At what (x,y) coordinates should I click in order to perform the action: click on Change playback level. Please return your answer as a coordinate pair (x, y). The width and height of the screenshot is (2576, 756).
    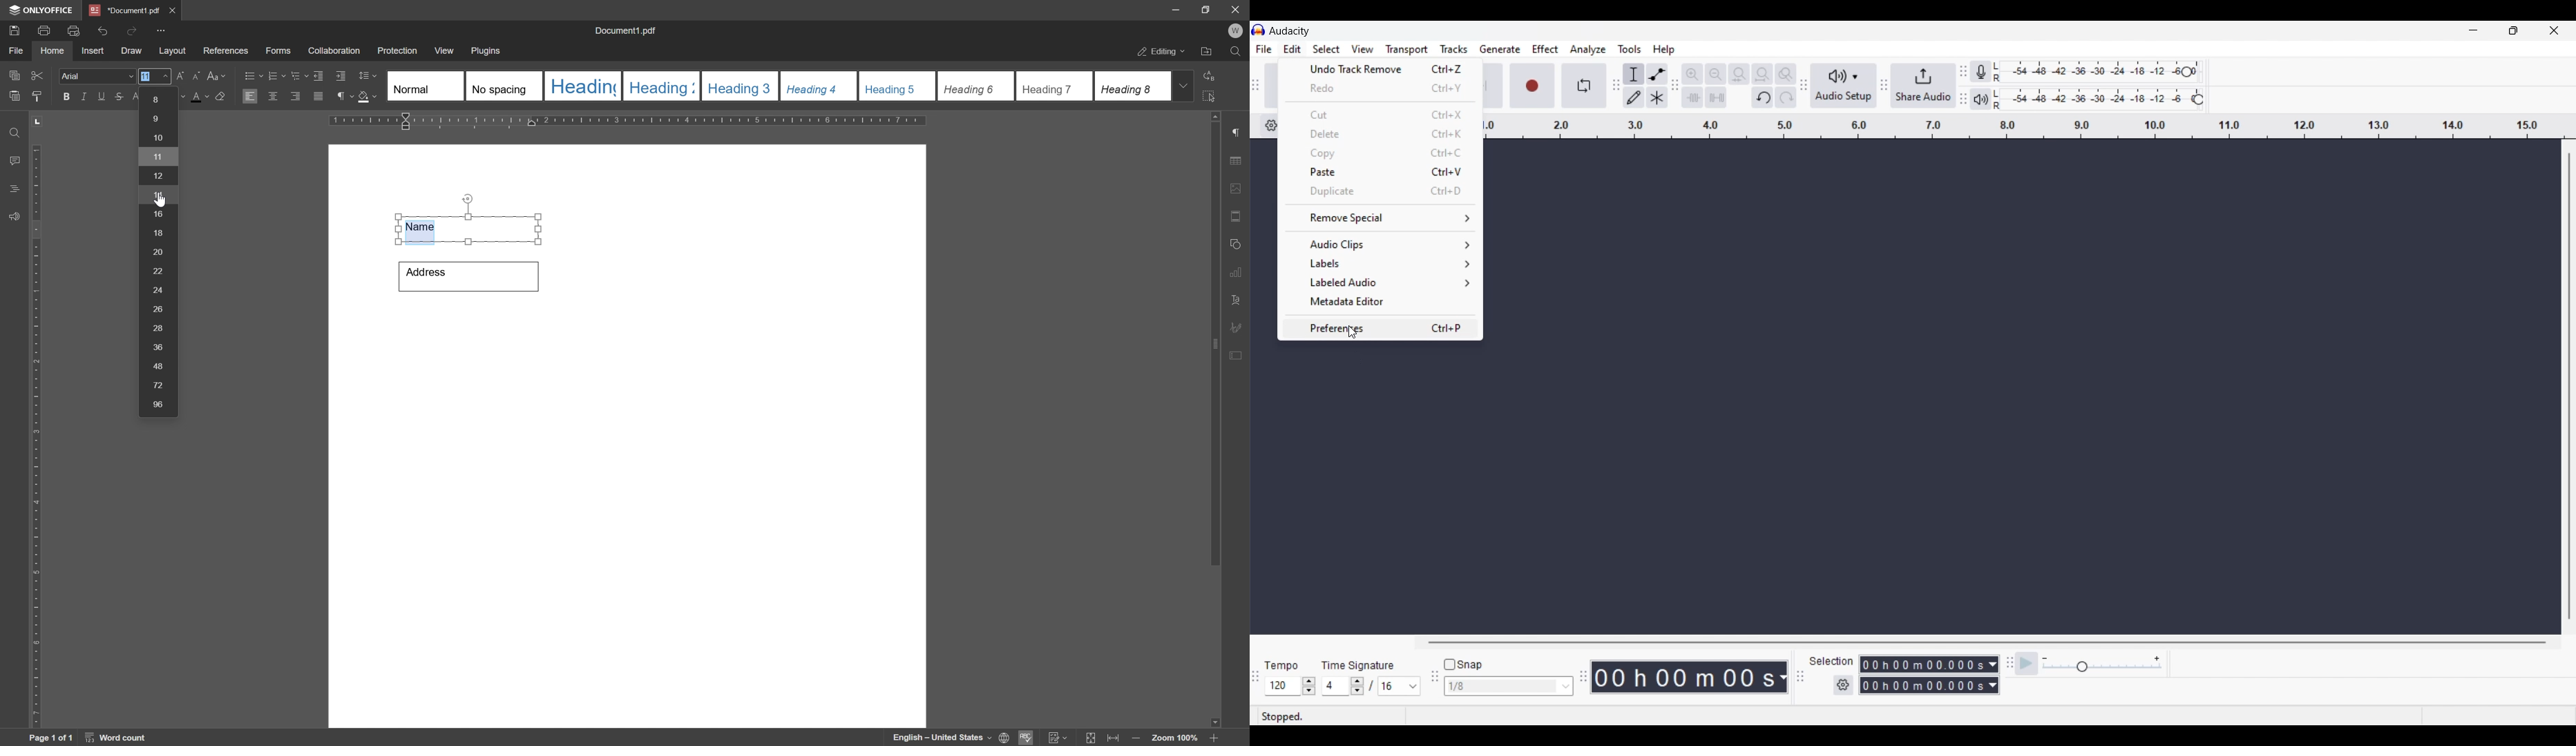
    Looking at the image, I should click on (2198, 100).